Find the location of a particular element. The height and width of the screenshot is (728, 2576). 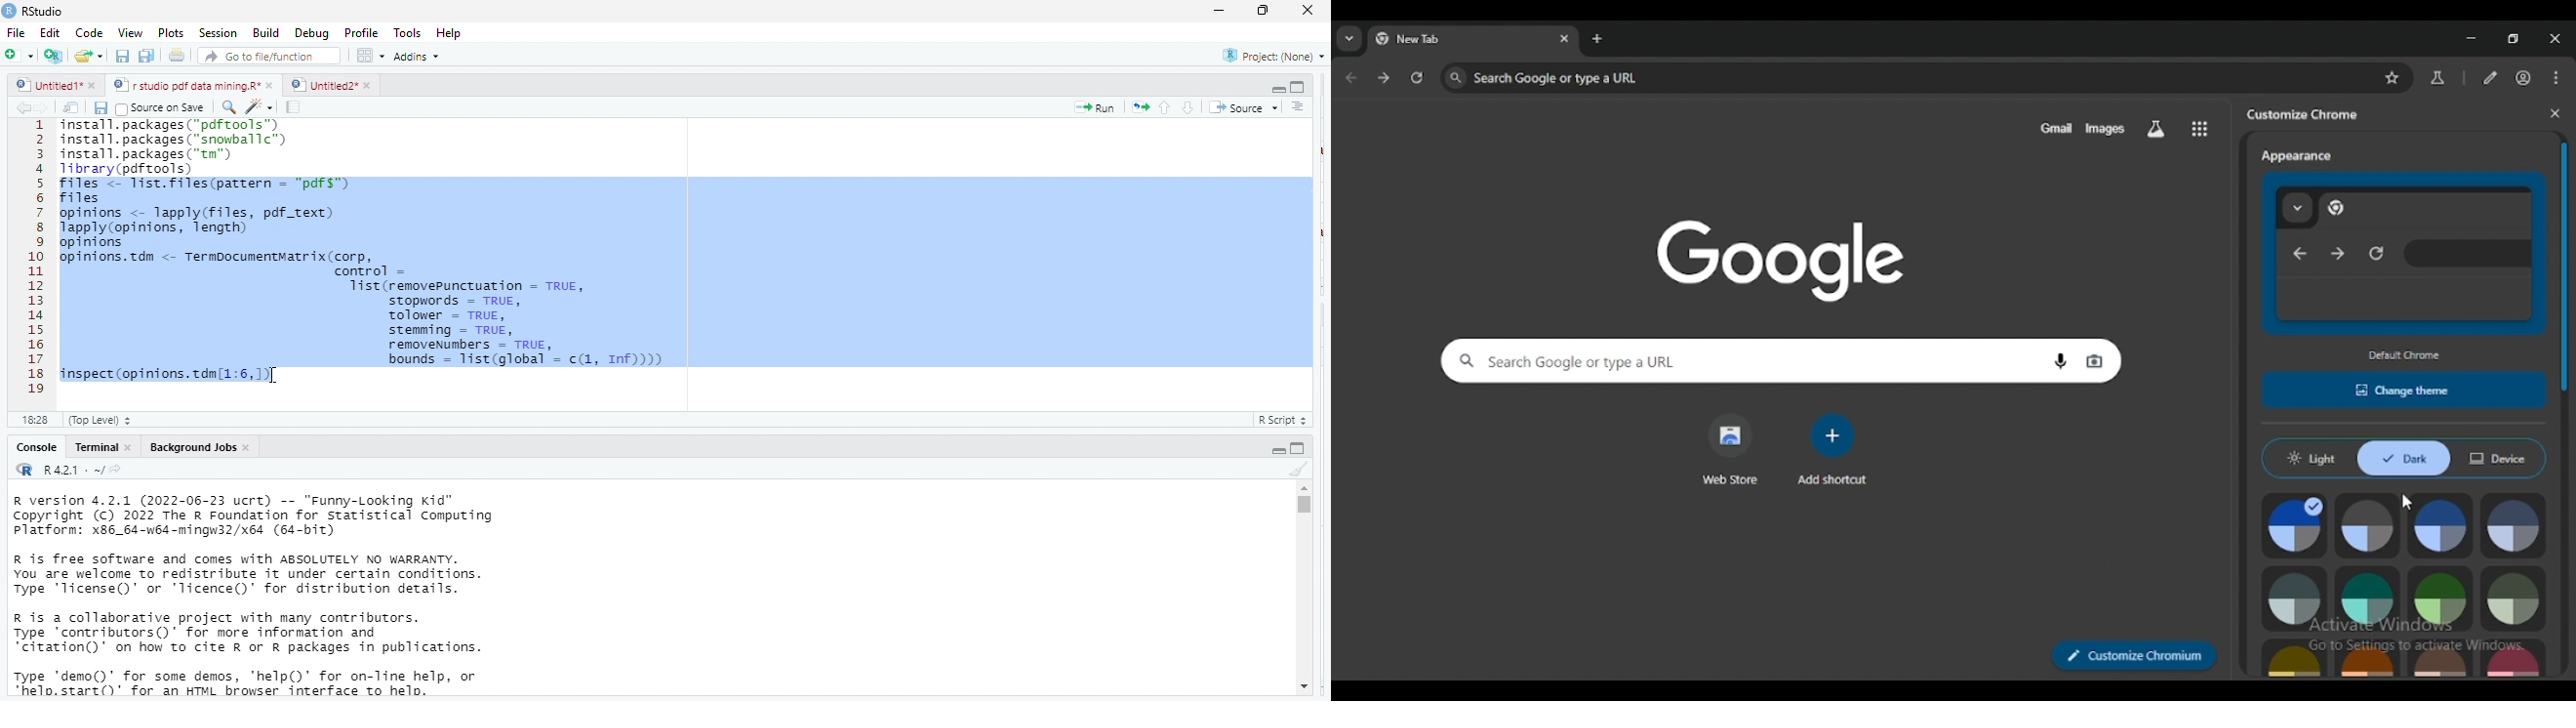

save current is located at coordinates (101, 106).